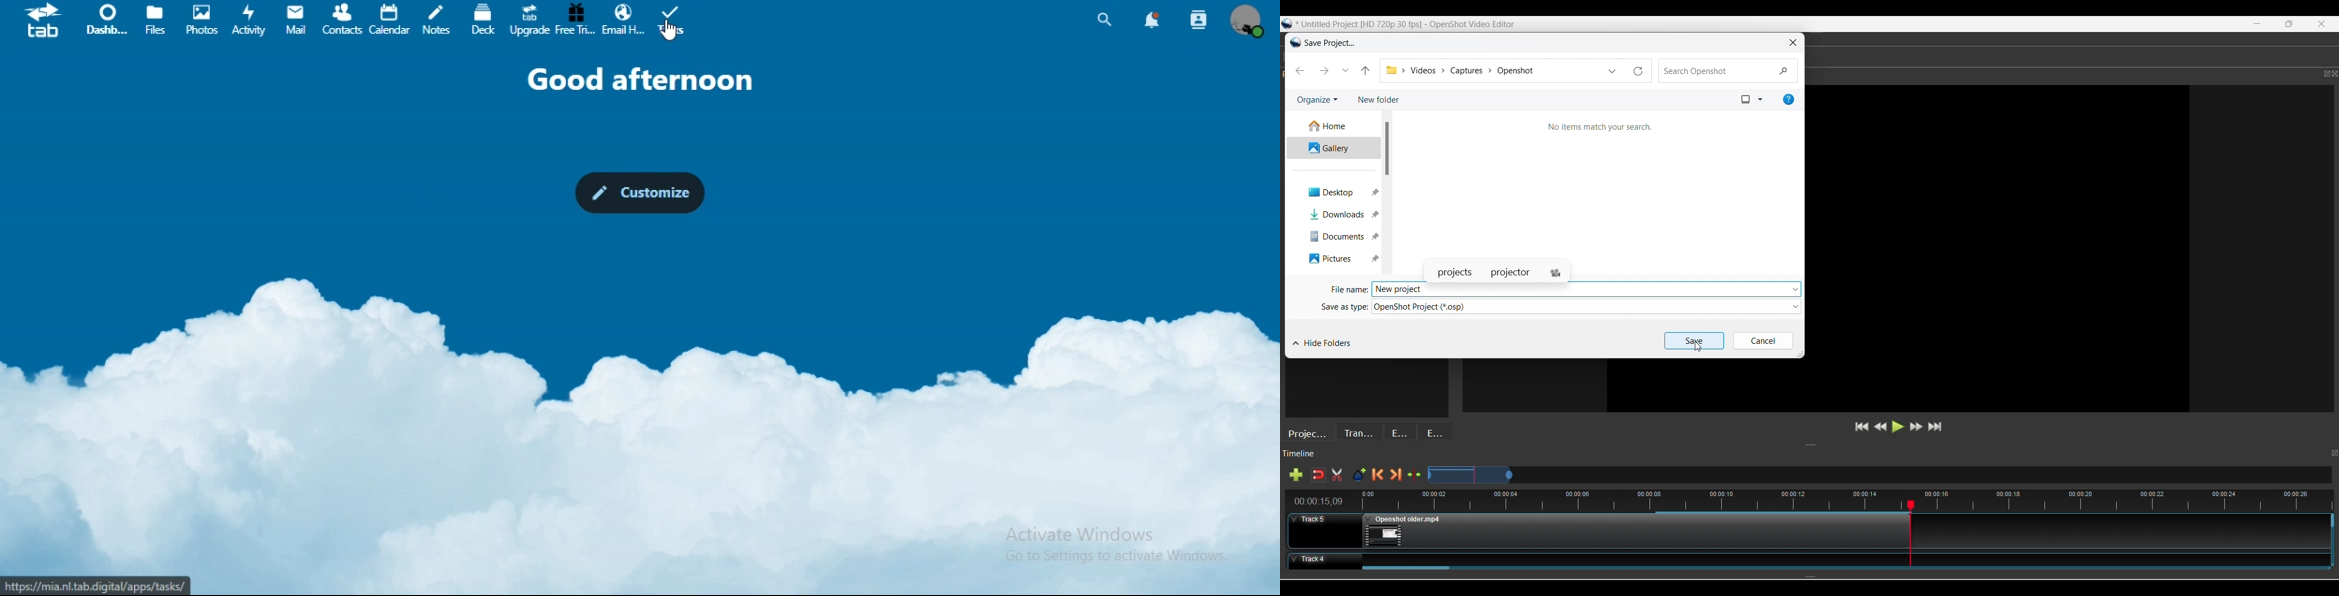 The height and width of the screenshot is (616, 2352). Describe the element at coordinates (1287, 26) in the screenshot. I see `logo` at that location.